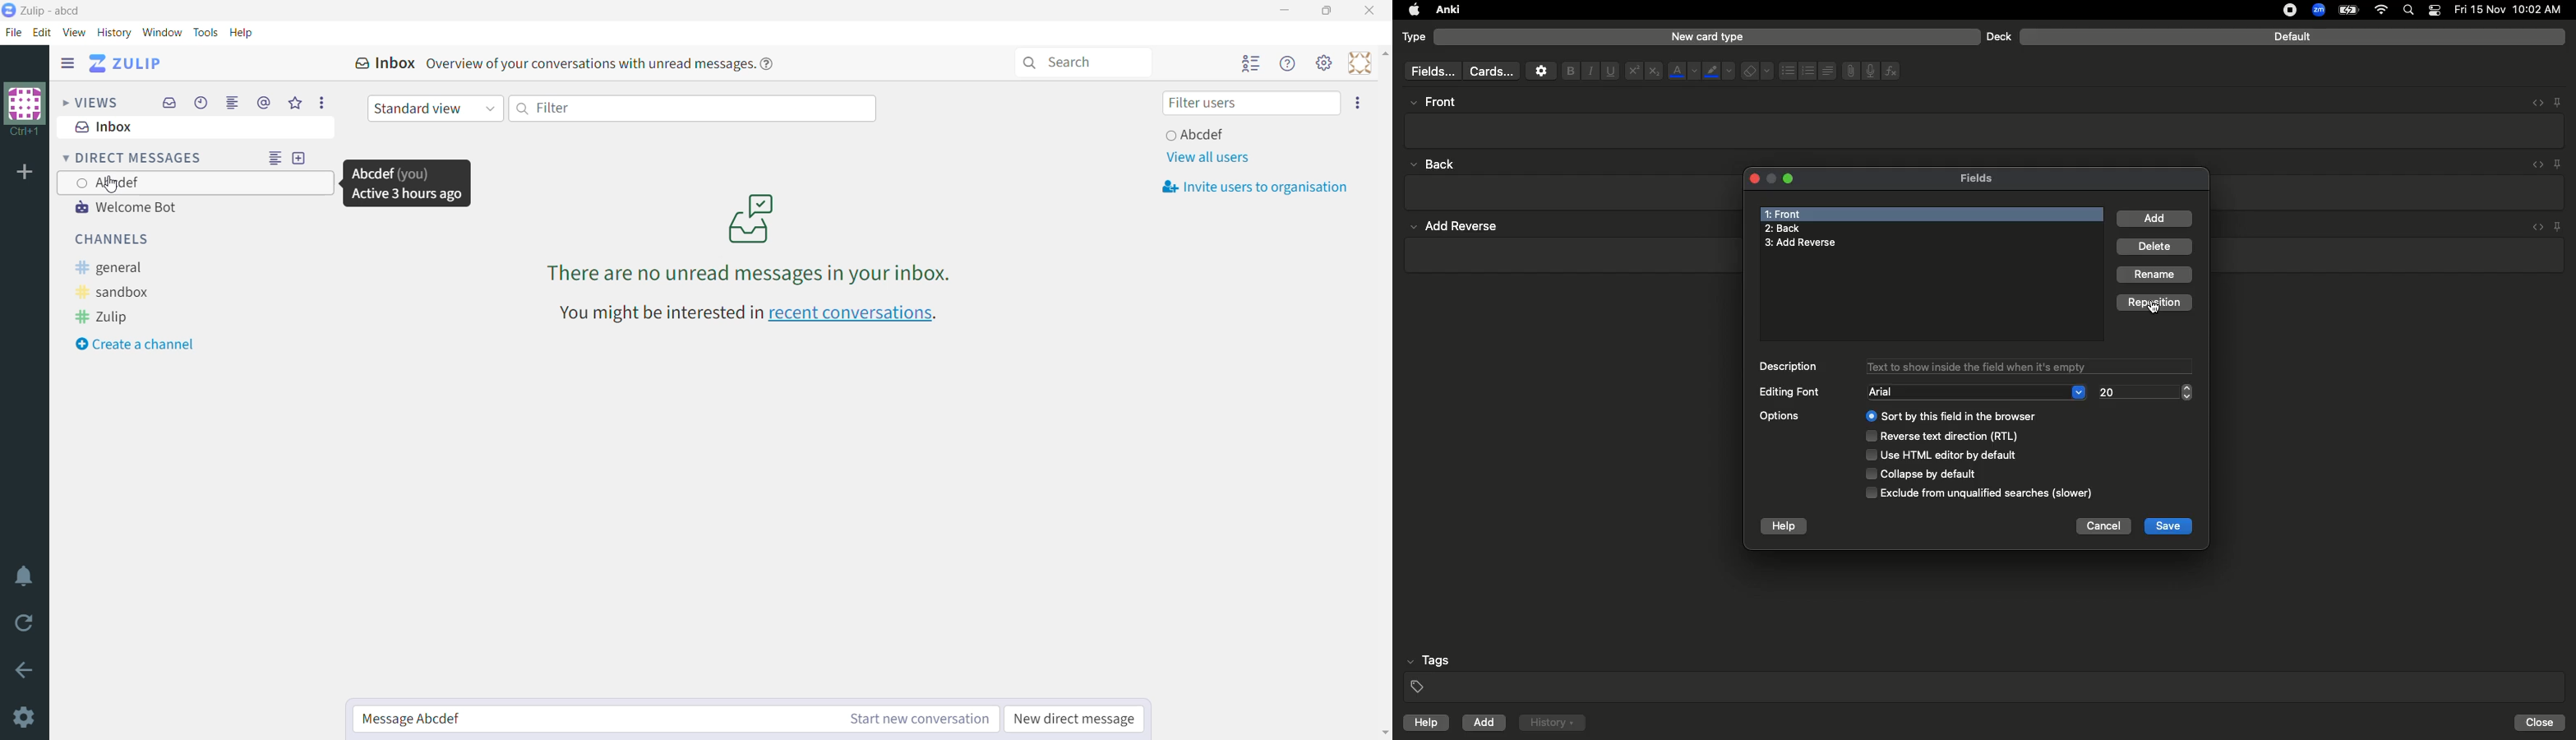 This screenshot has height=756, width=2576. I want to click on Add, so click(2155, 219).